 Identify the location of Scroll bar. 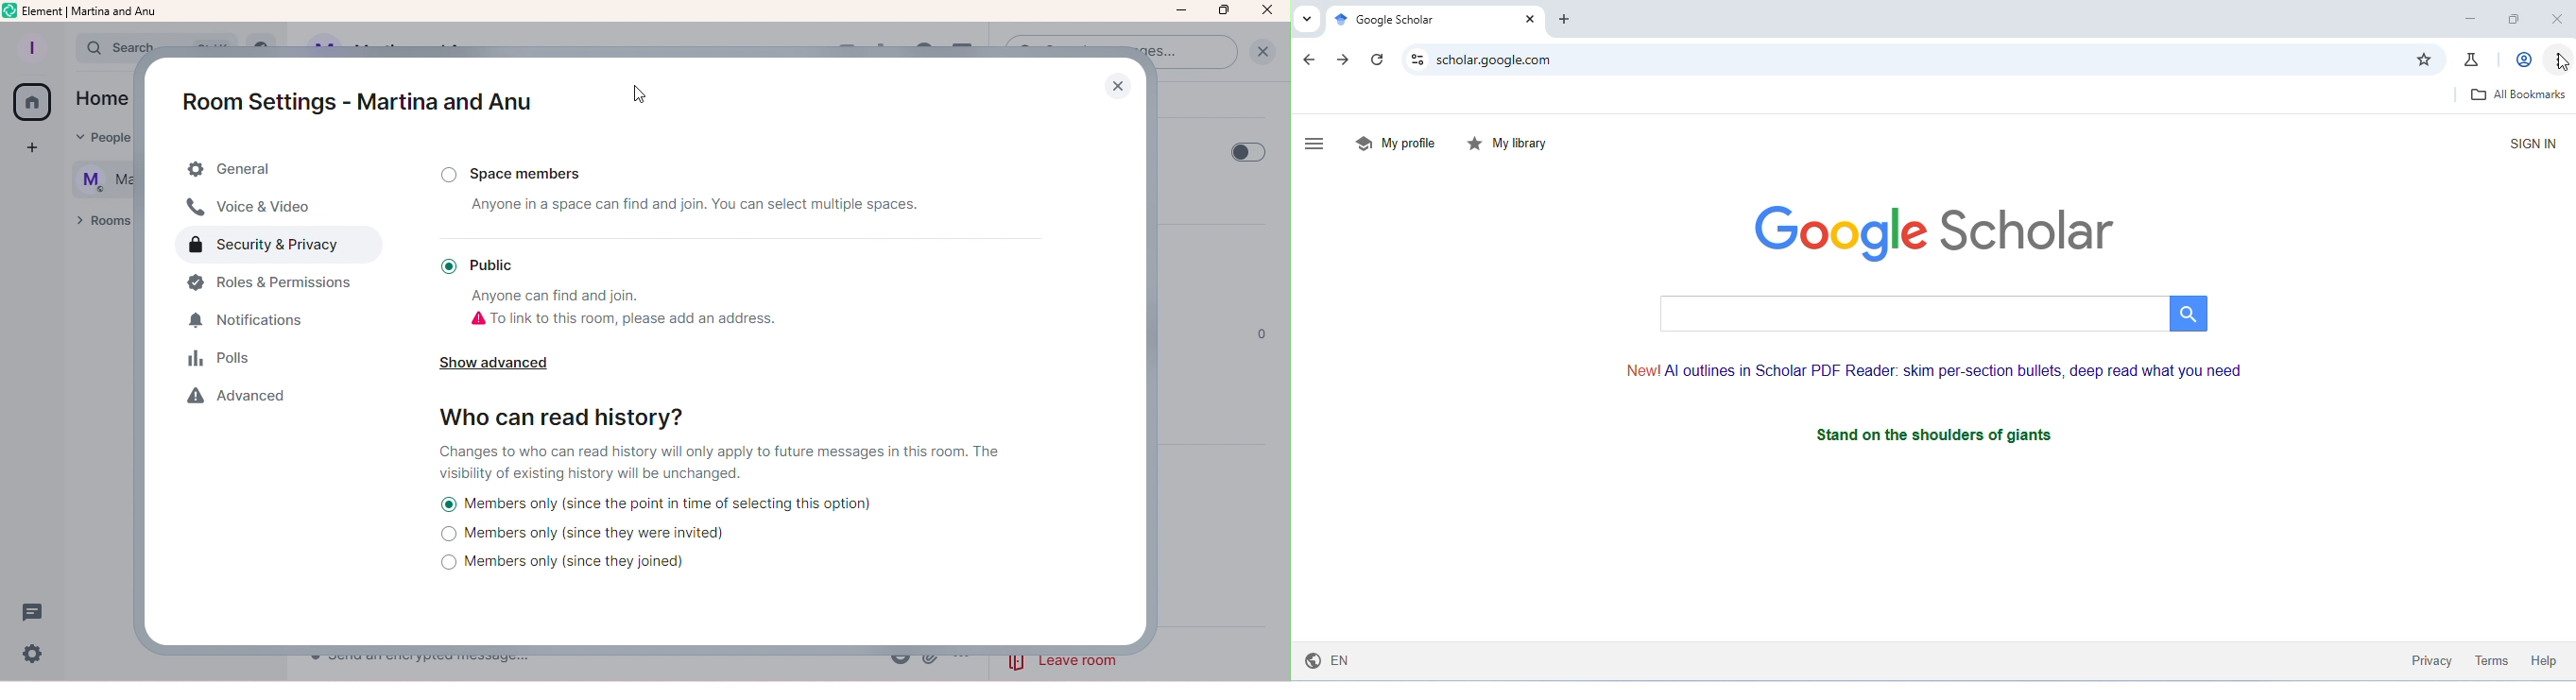
(1142, 370).